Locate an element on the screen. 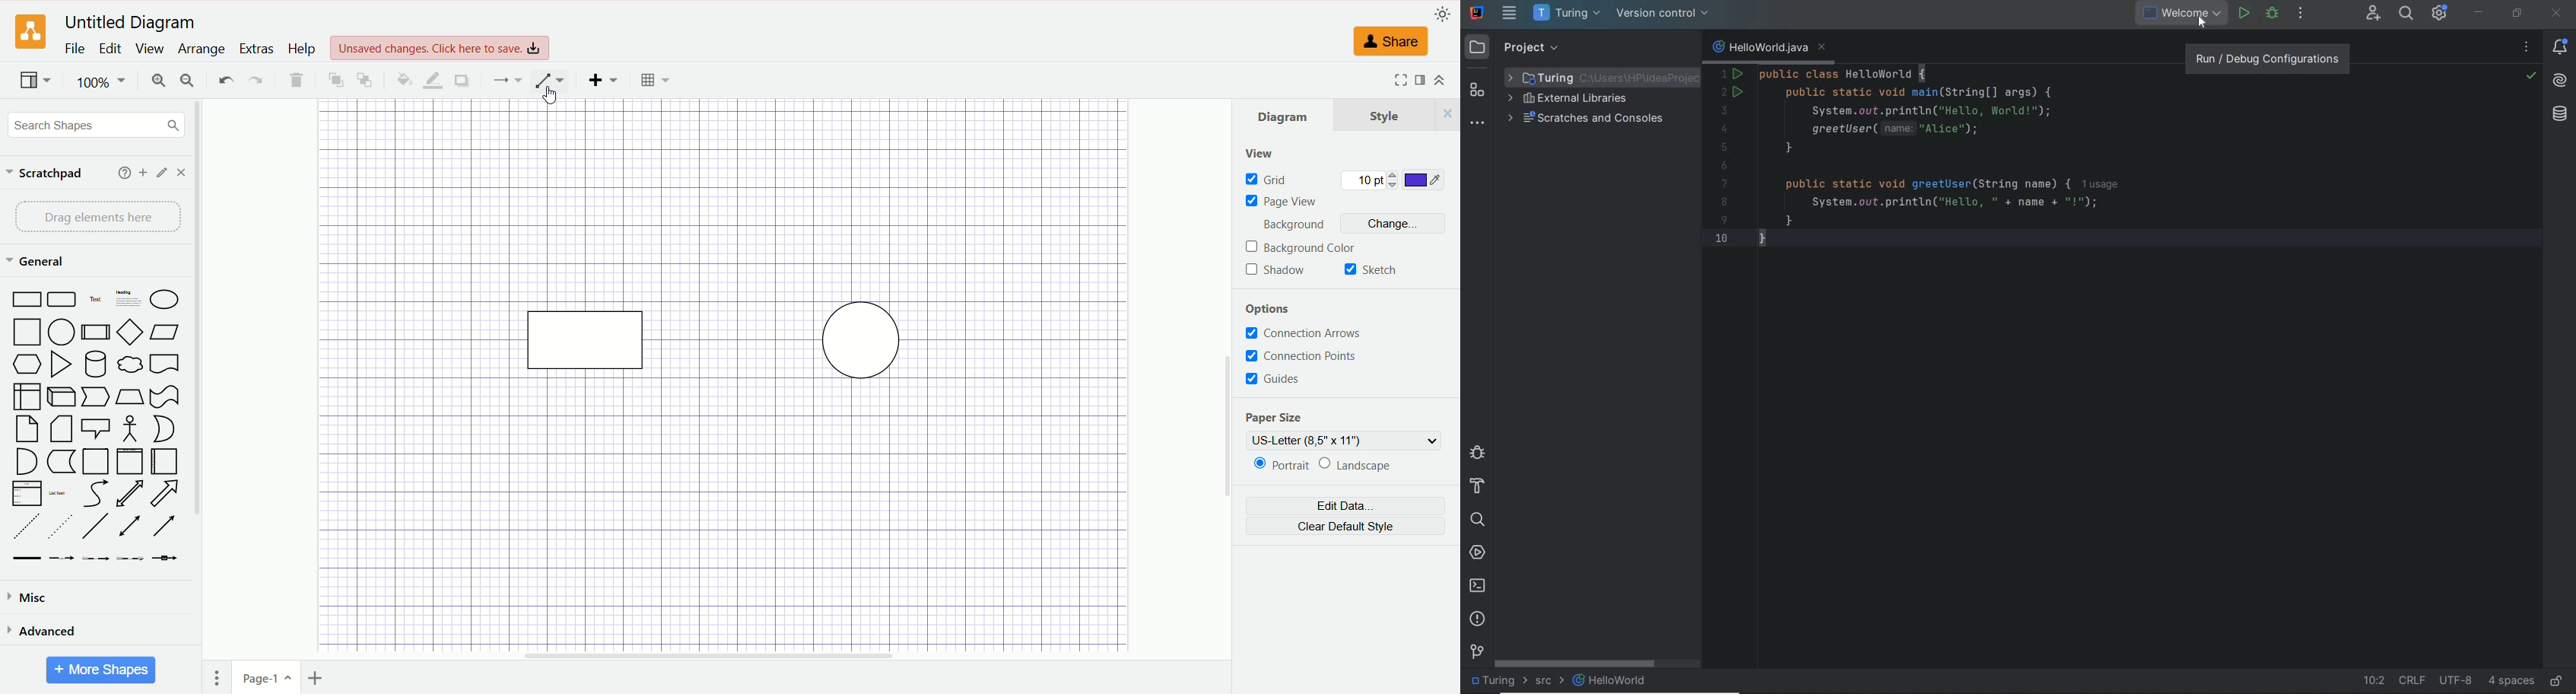 Image resolution: width=2576 pixels, height=700 pixels. guides is located at coordinates (1272, 379).